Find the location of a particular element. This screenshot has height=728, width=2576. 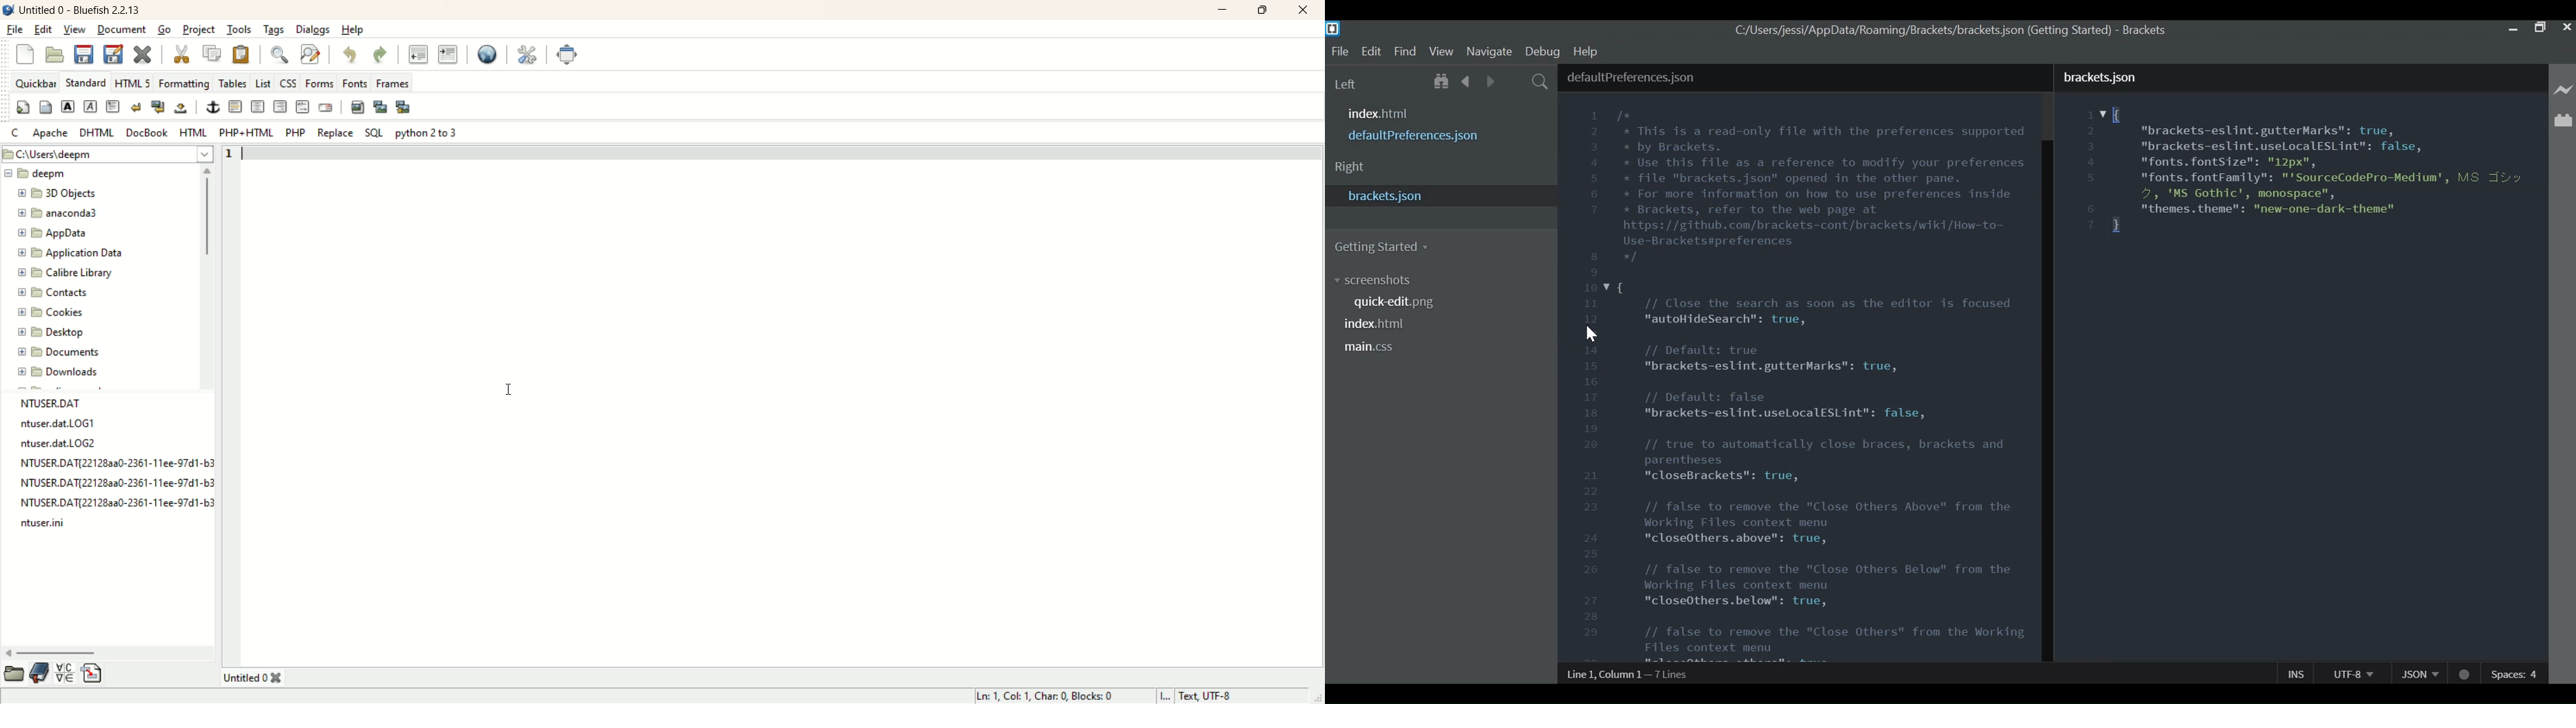

tables is located at coordinates (235, 84).